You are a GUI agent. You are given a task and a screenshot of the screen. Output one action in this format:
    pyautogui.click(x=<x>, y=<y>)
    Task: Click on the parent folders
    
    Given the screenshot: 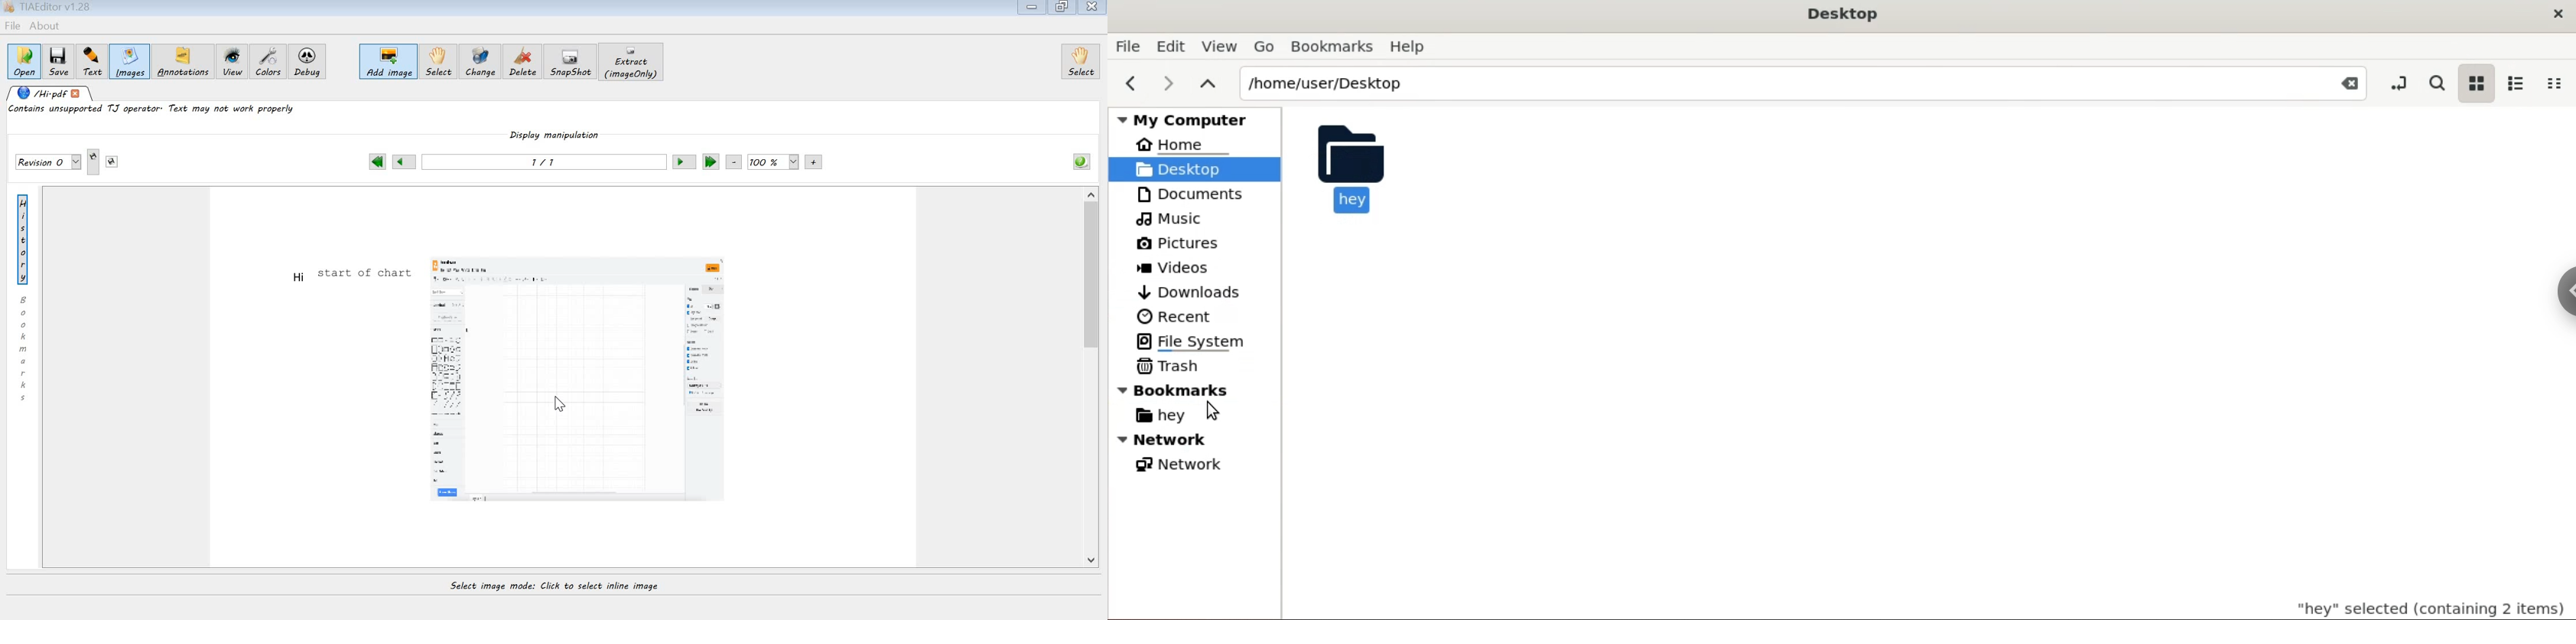 What is the action you would take?
    pyautogui.click(x=1209, y=85)
    